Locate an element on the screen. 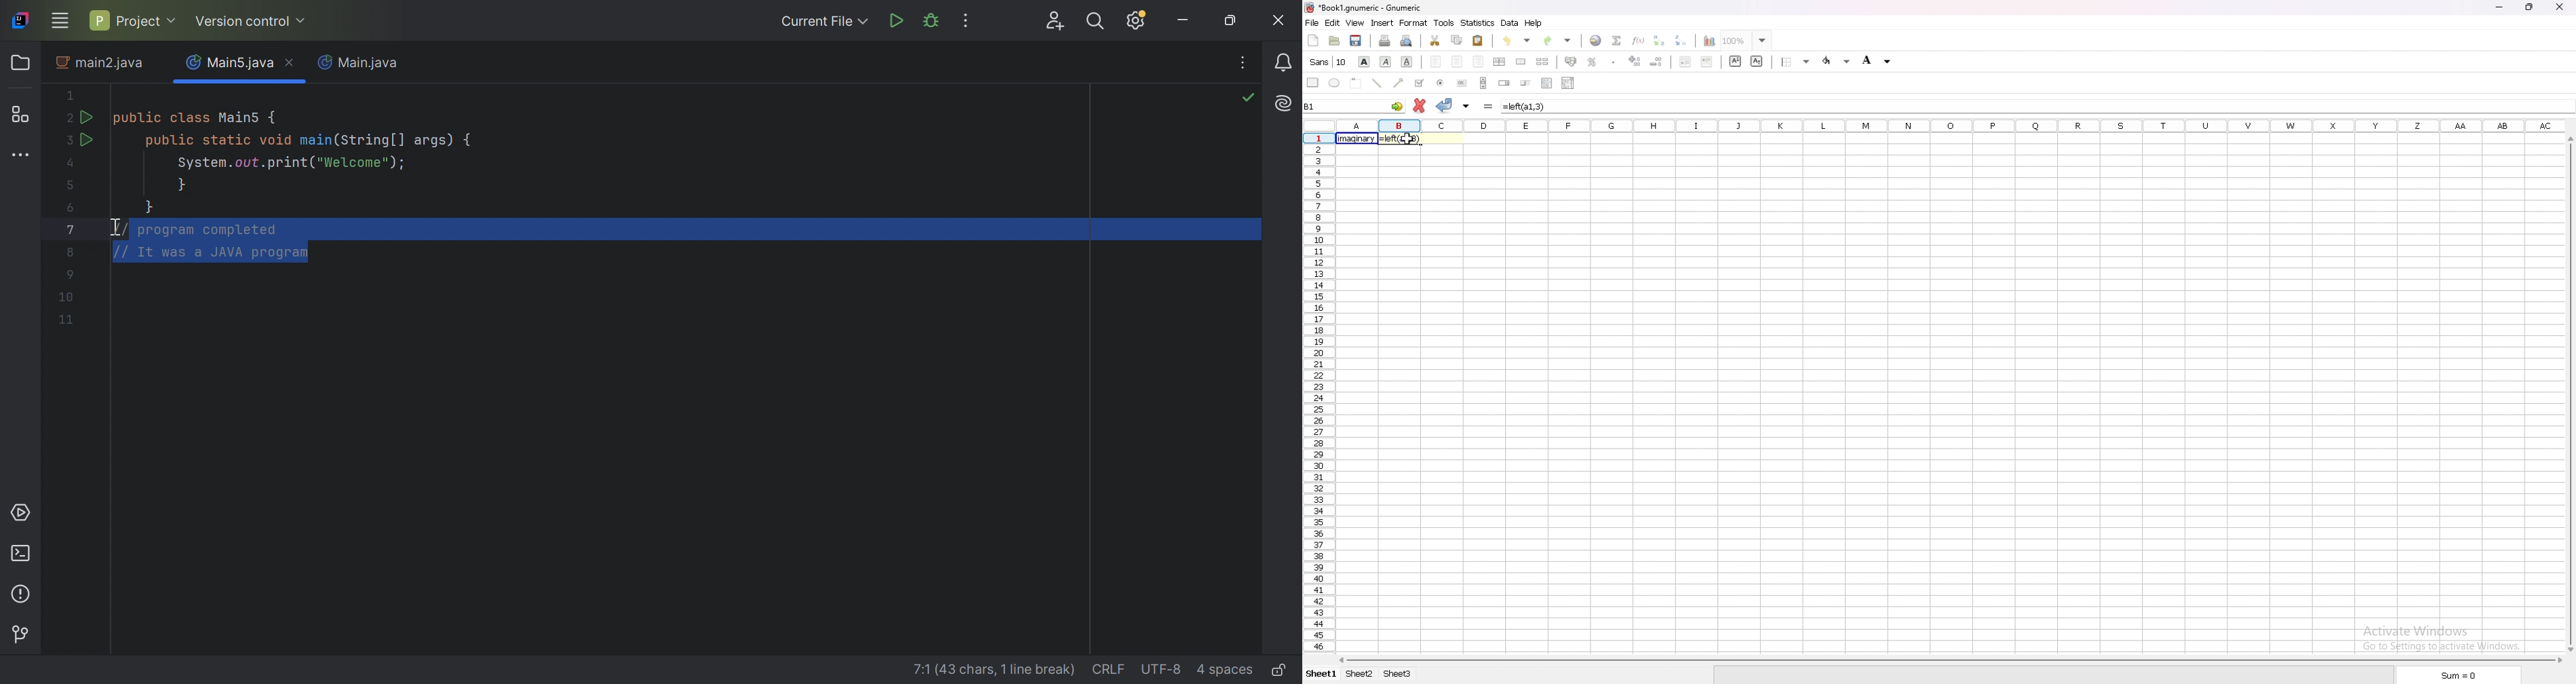 Image resolution: width=2576 pixels, height=700 pixels. zoom is located at coordinates (1750, 40).